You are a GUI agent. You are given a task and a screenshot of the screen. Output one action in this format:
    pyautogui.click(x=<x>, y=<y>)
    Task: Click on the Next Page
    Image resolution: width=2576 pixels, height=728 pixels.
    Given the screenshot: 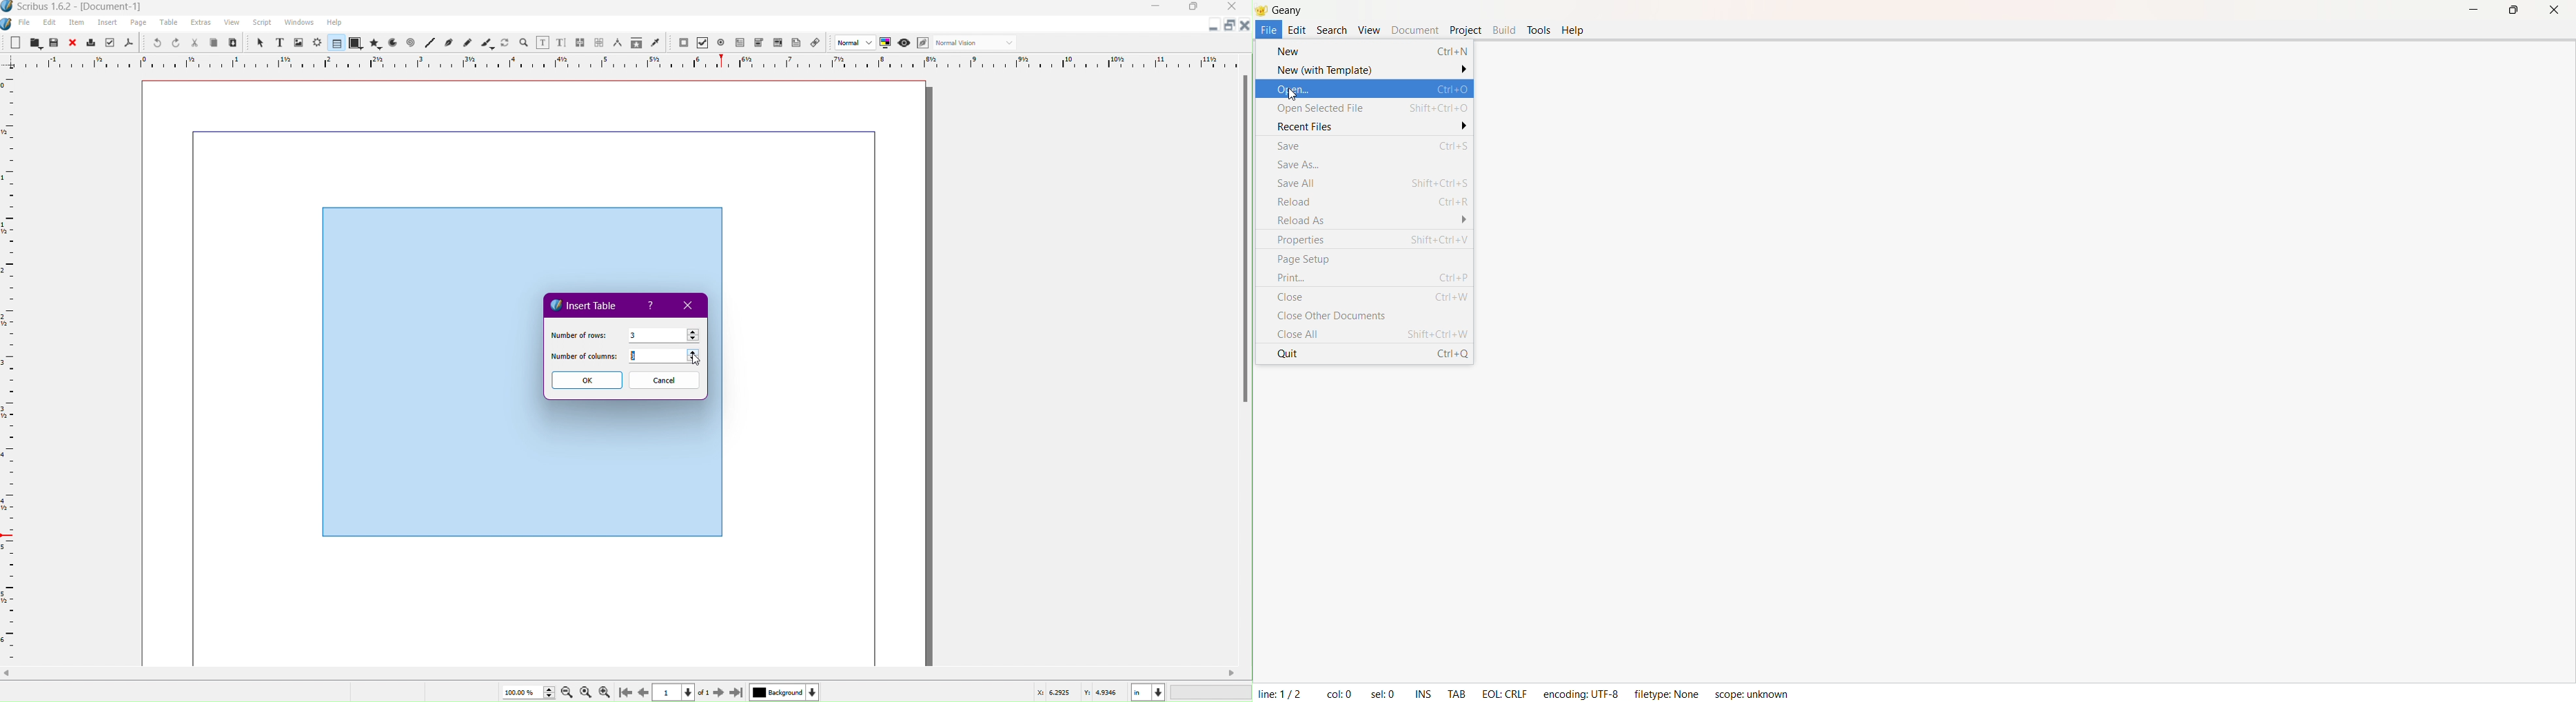 What is the action you would take?
    pyautogui.click(x=717, y=692)
    